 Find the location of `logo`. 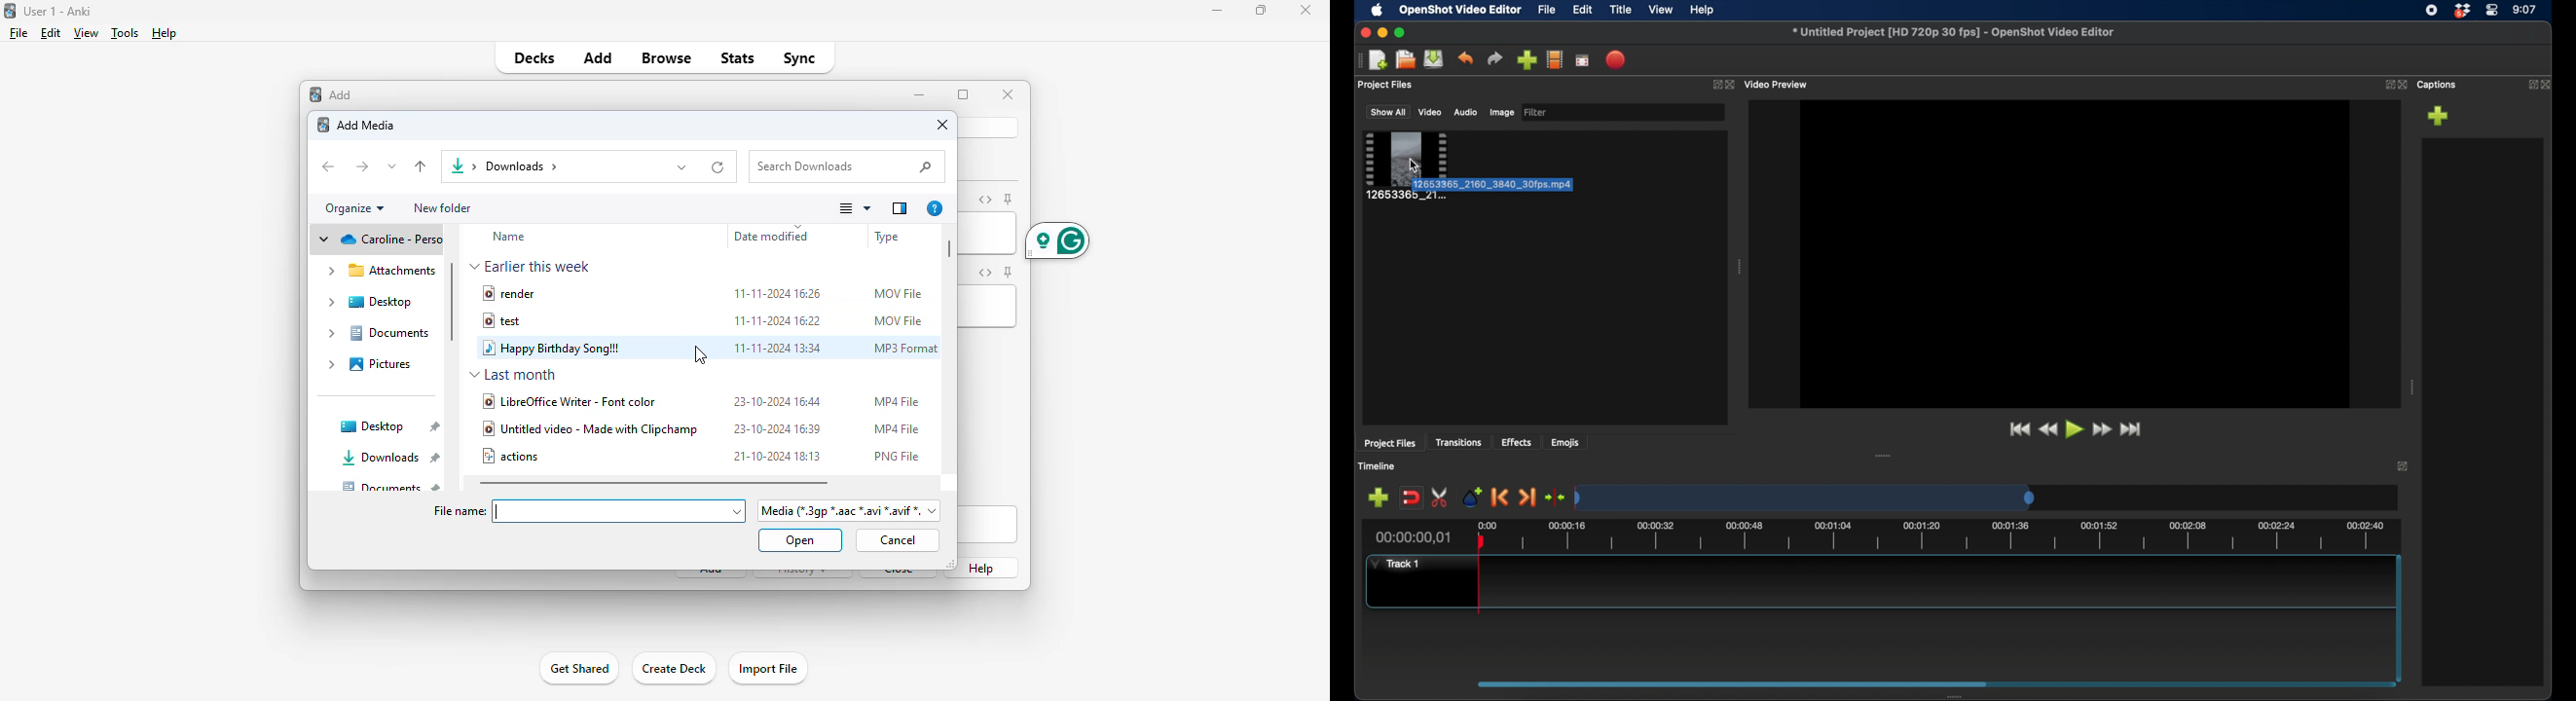

logo is located at coordinates (9, 11).